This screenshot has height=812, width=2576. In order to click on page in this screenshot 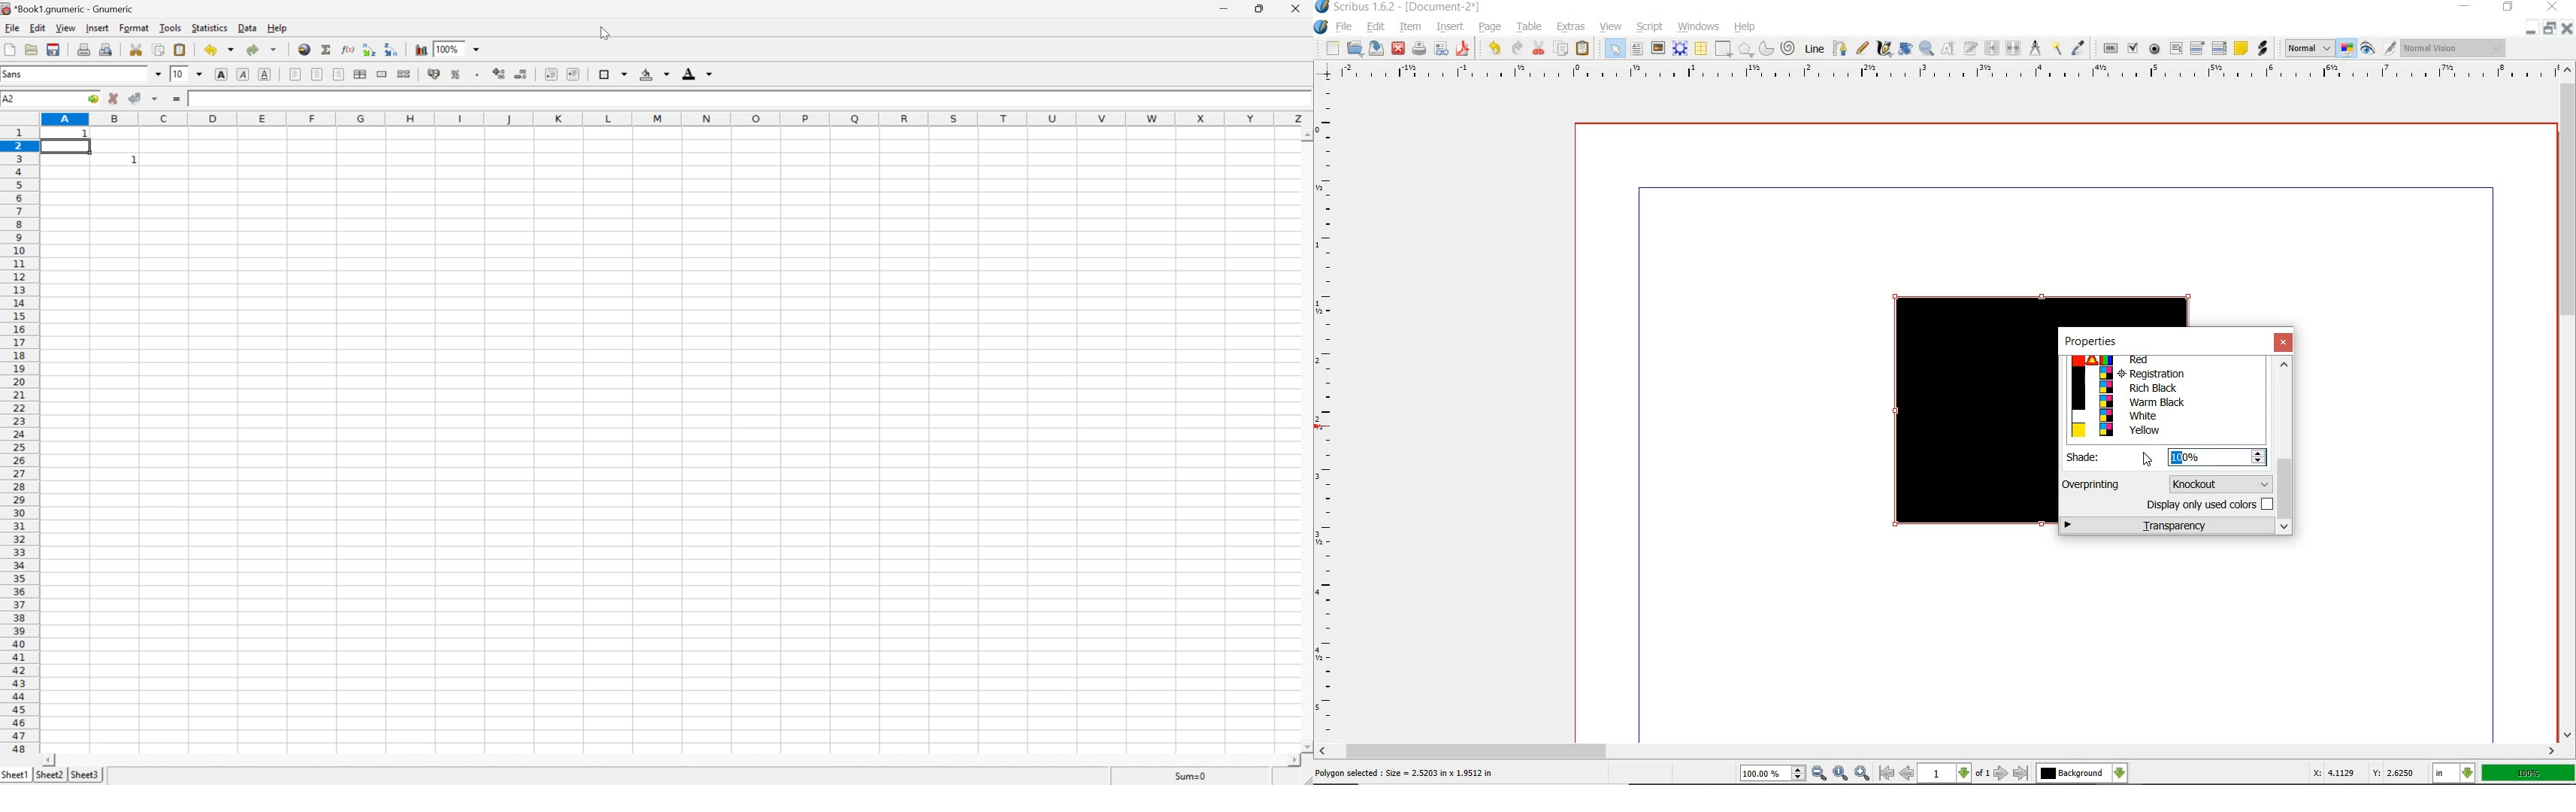, I will do `click(1491, 29)`.